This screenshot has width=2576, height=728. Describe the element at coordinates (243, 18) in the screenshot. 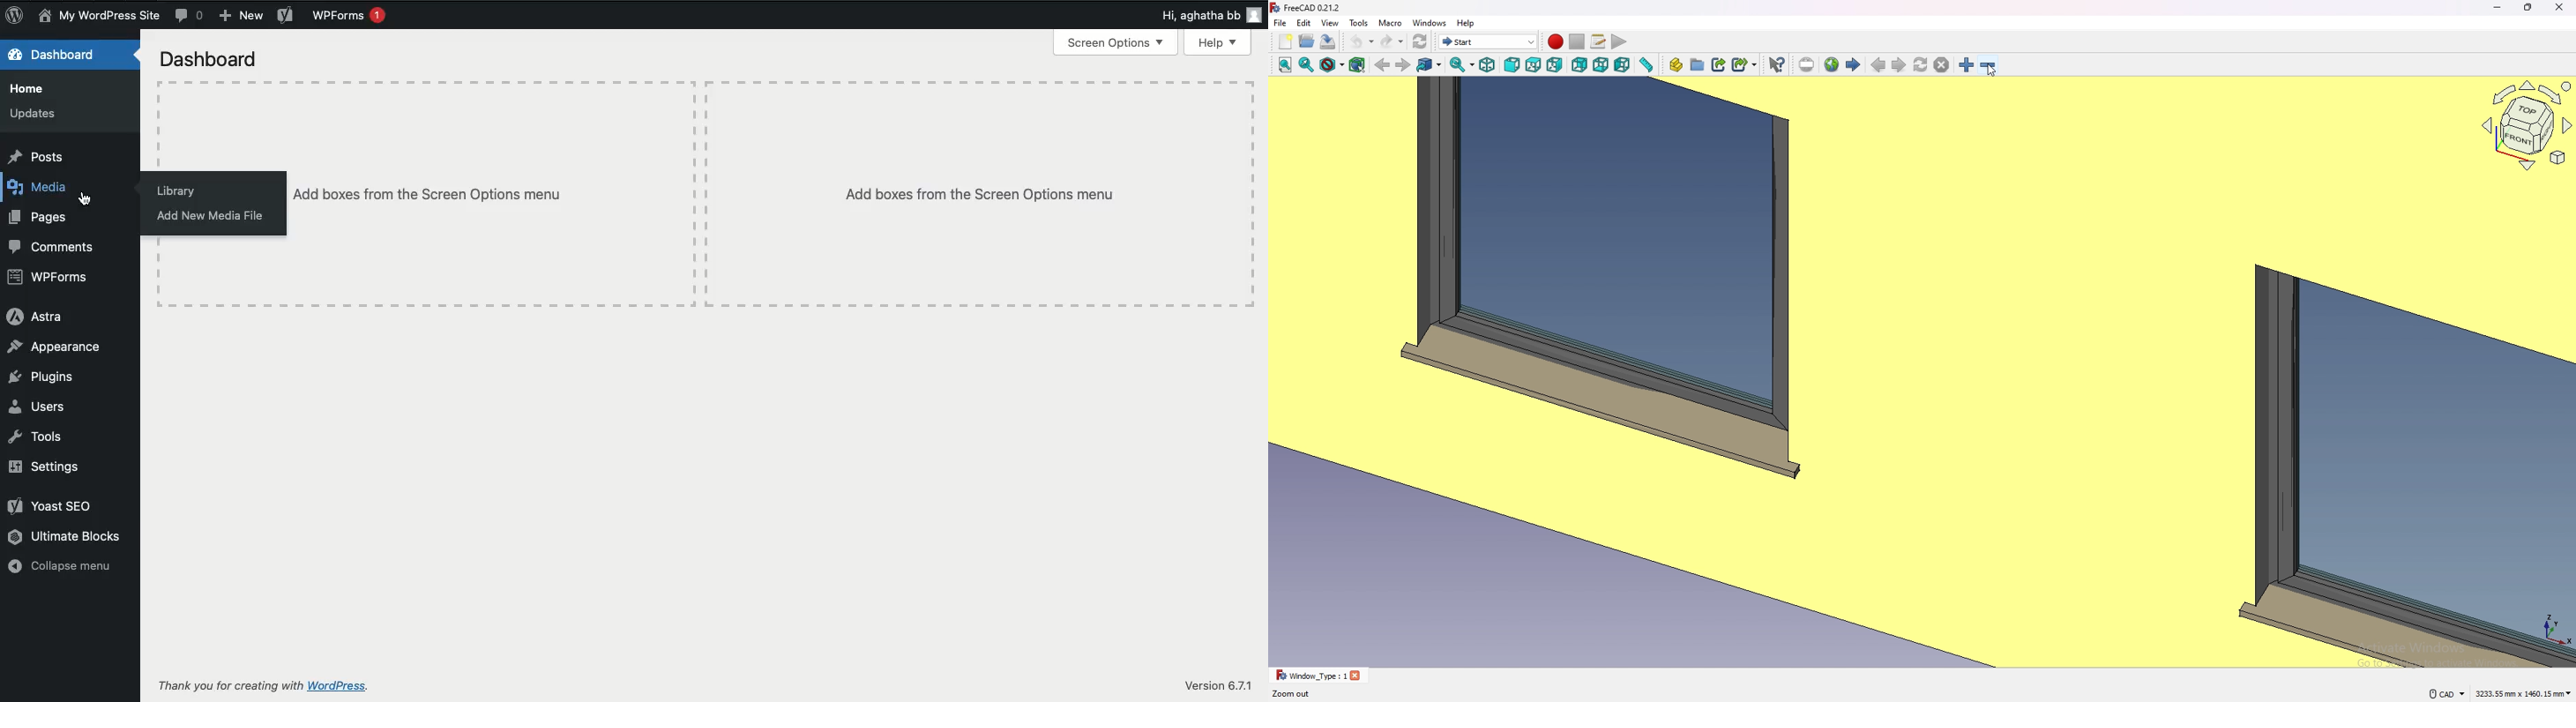

I see `New` at that location.